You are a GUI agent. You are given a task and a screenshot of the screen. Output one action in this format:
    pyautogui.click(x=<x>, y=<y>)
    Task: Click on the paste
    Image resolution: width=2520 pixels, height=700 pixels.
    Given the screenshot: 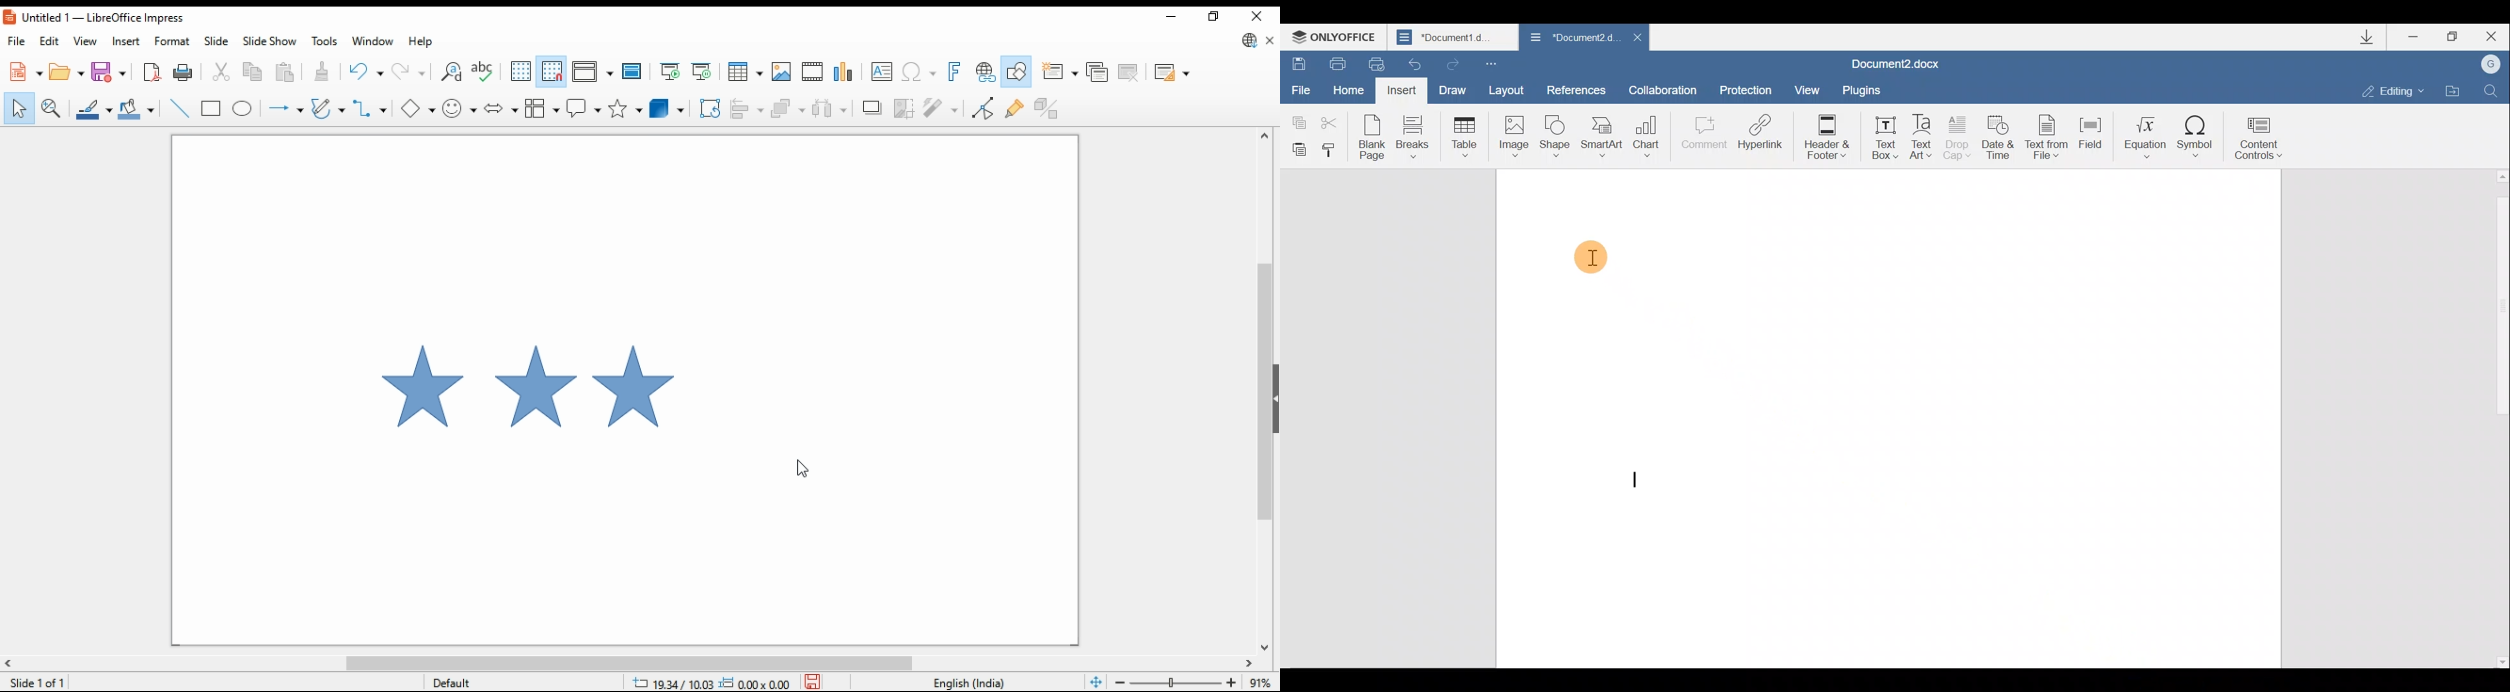 What is the action you would take?
    pyautogui.click(x=287, y=72)
    